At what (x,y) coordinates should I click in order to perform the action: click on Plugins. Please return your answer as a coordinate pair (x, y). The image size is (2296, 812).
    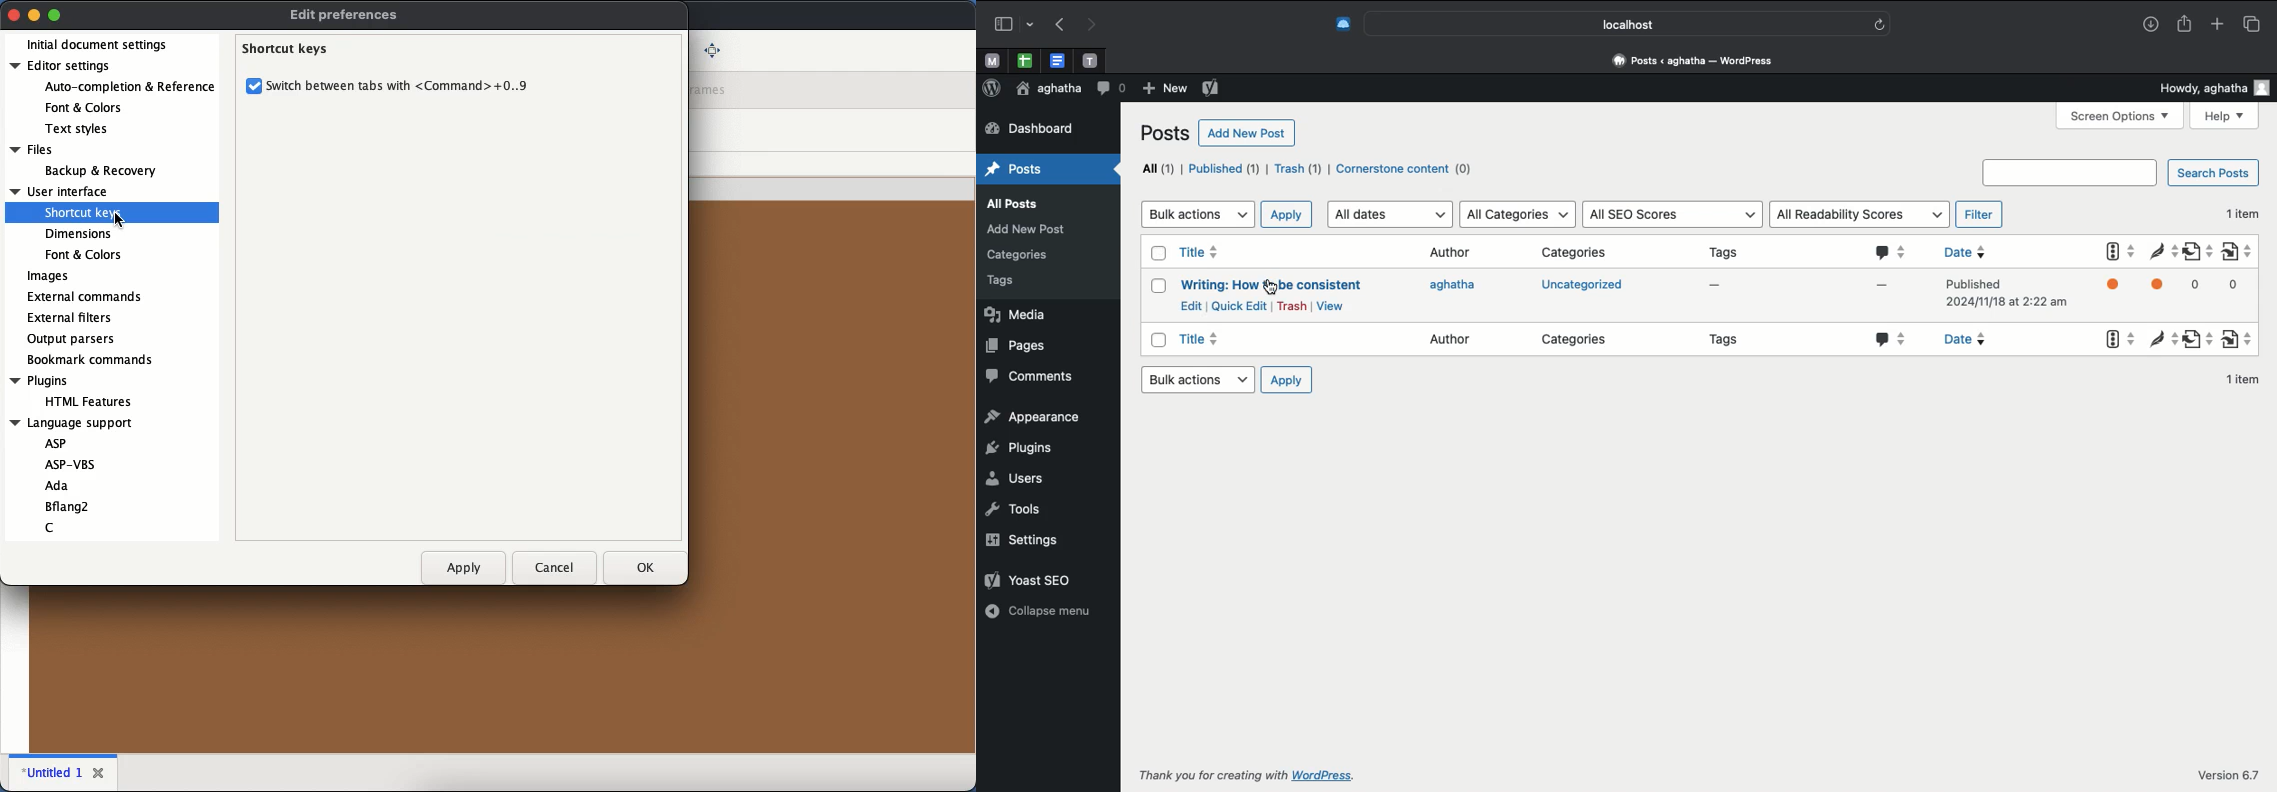
    Looking at the image, I should click on (1024, 443).